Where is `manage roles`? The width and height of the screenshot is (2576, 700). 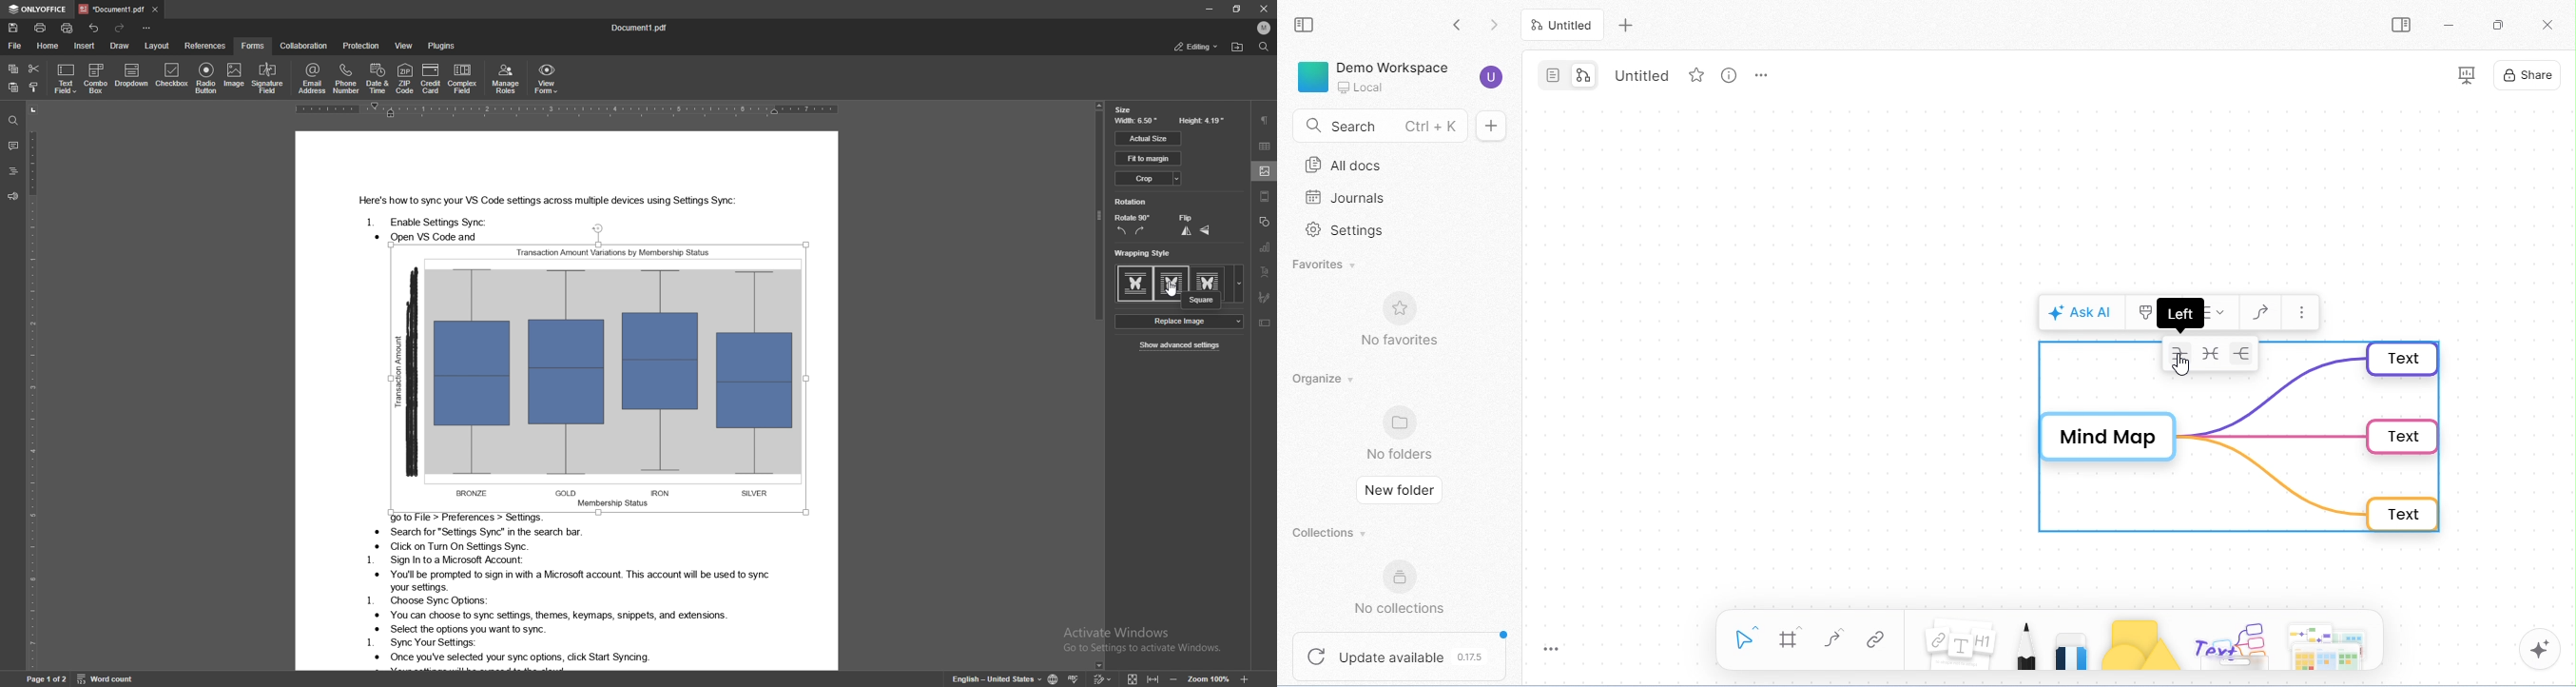 manage roles is located at coordinates (507, 78).